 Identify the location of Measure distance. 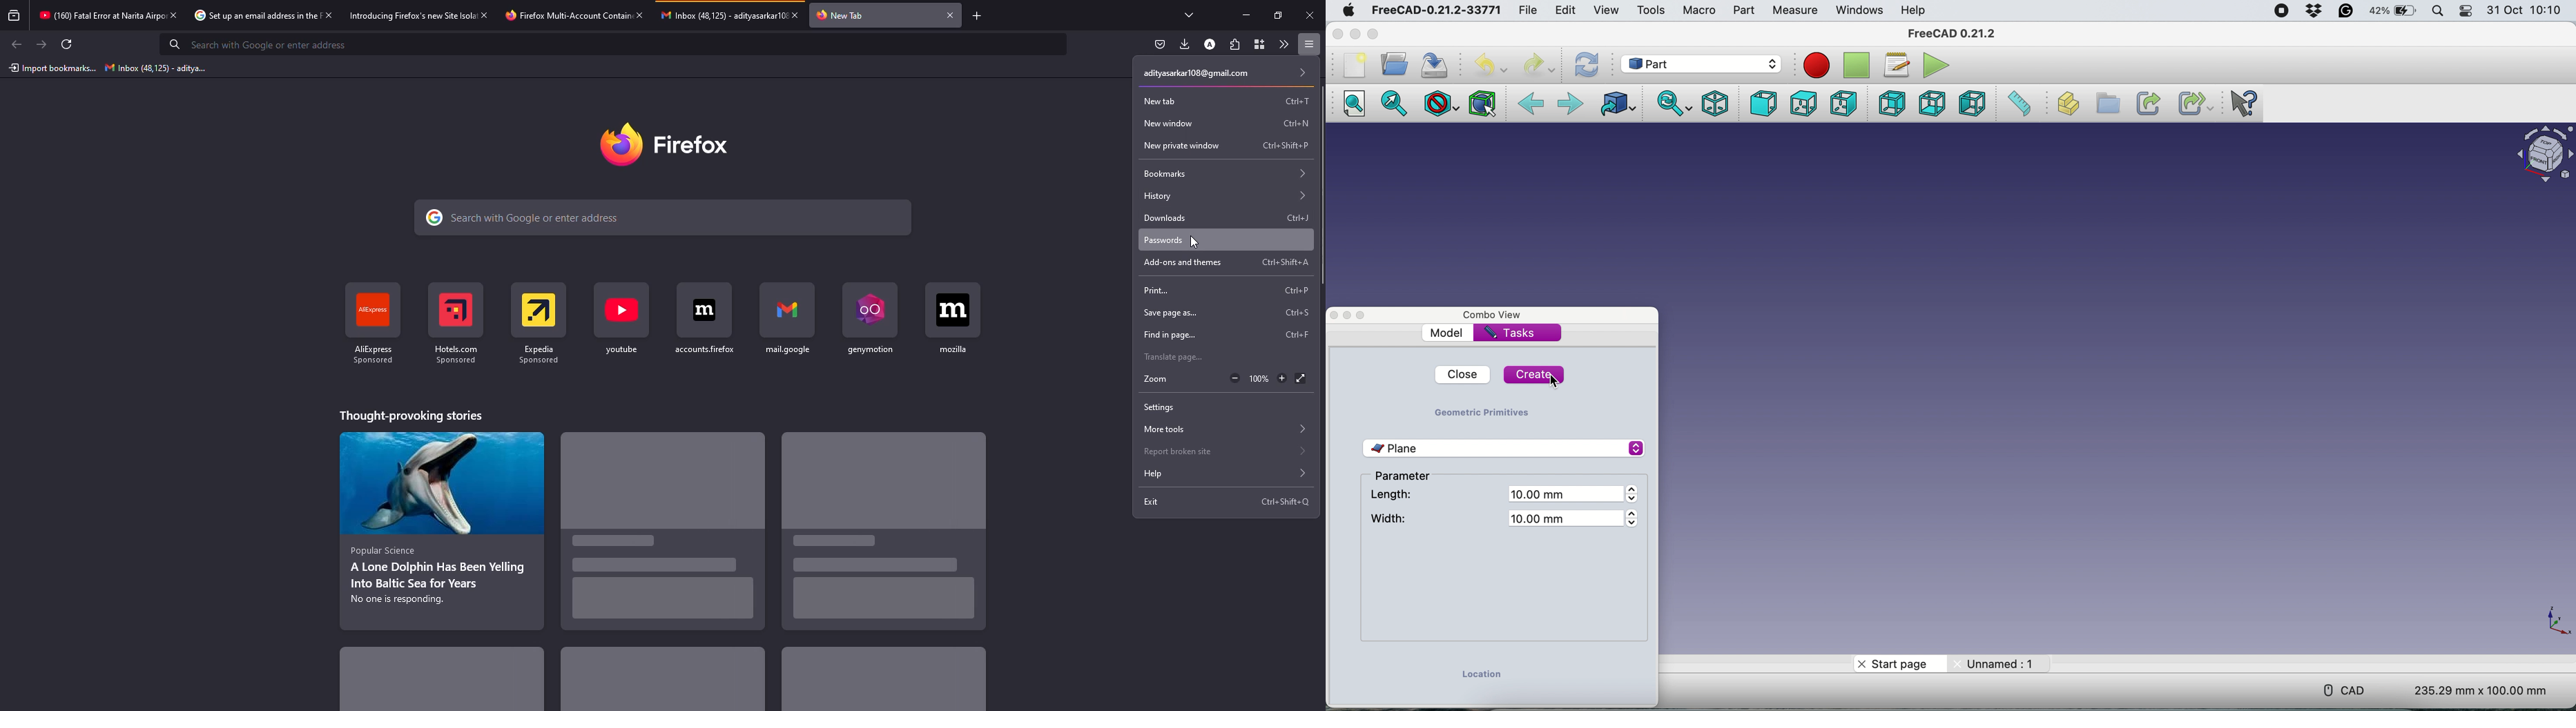
(2018, 105).